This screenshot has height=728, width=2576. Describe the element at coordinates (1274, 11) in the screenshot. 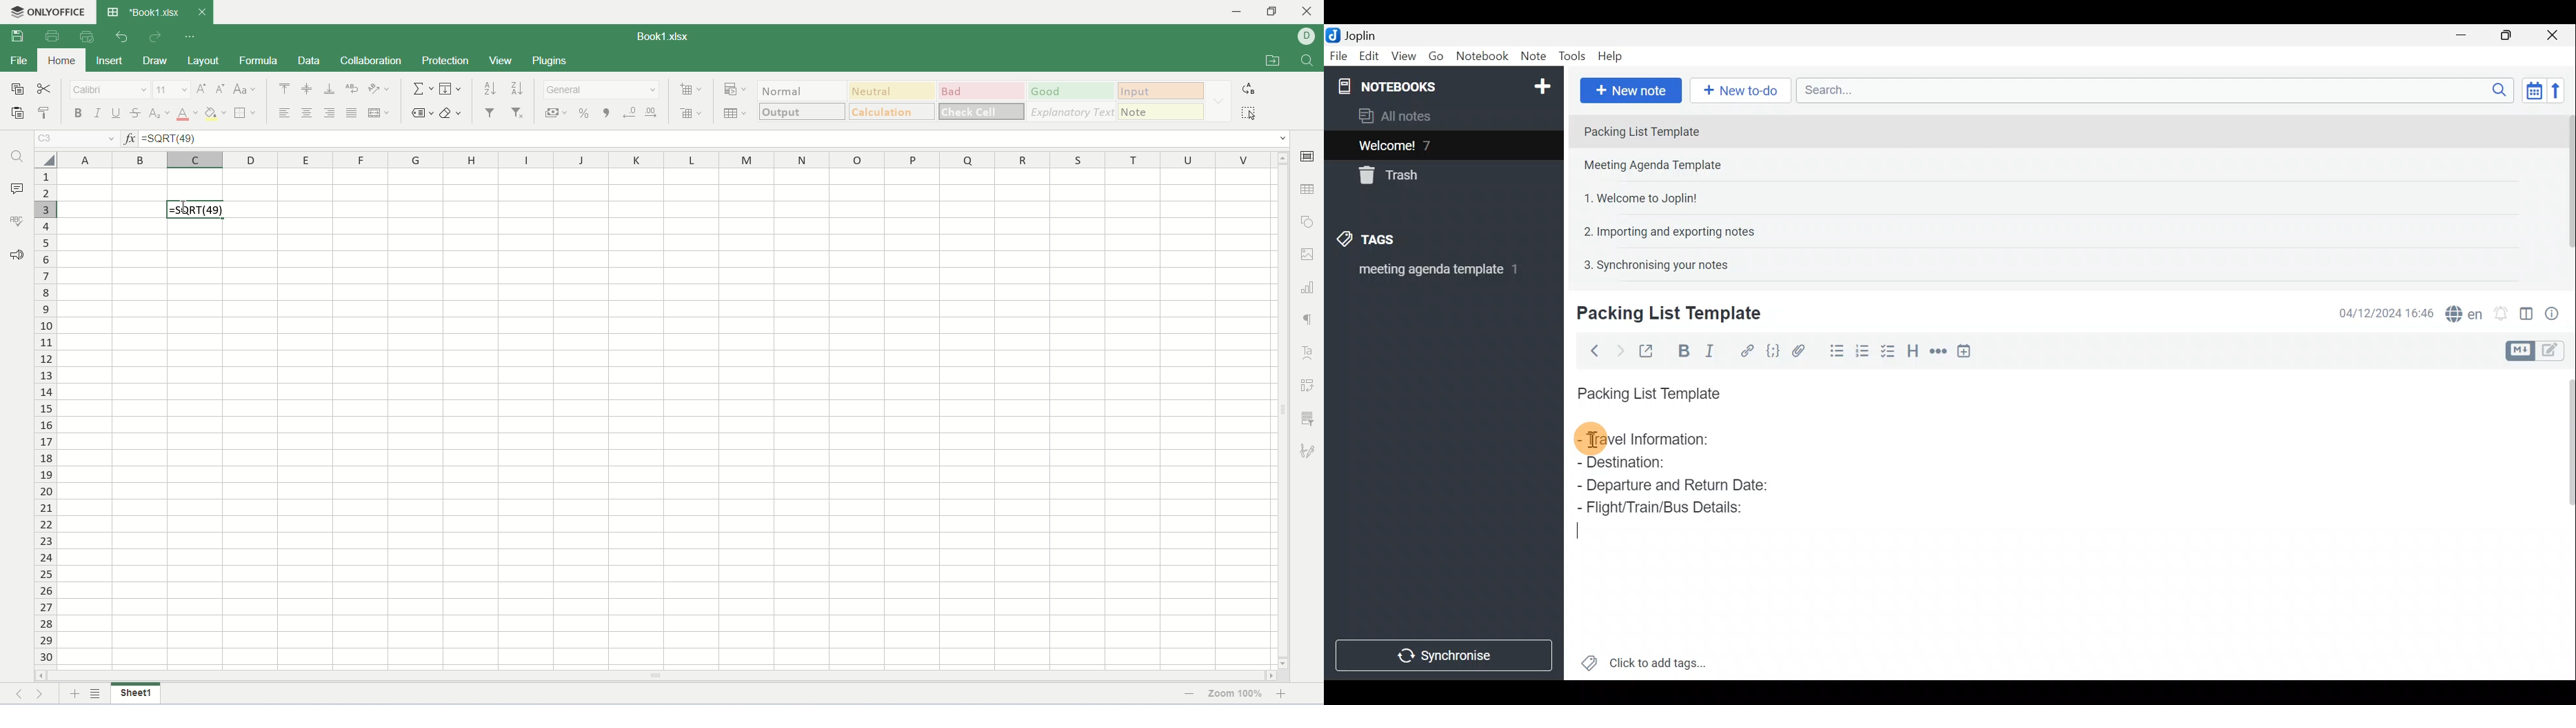

I see `maximize` at that location.